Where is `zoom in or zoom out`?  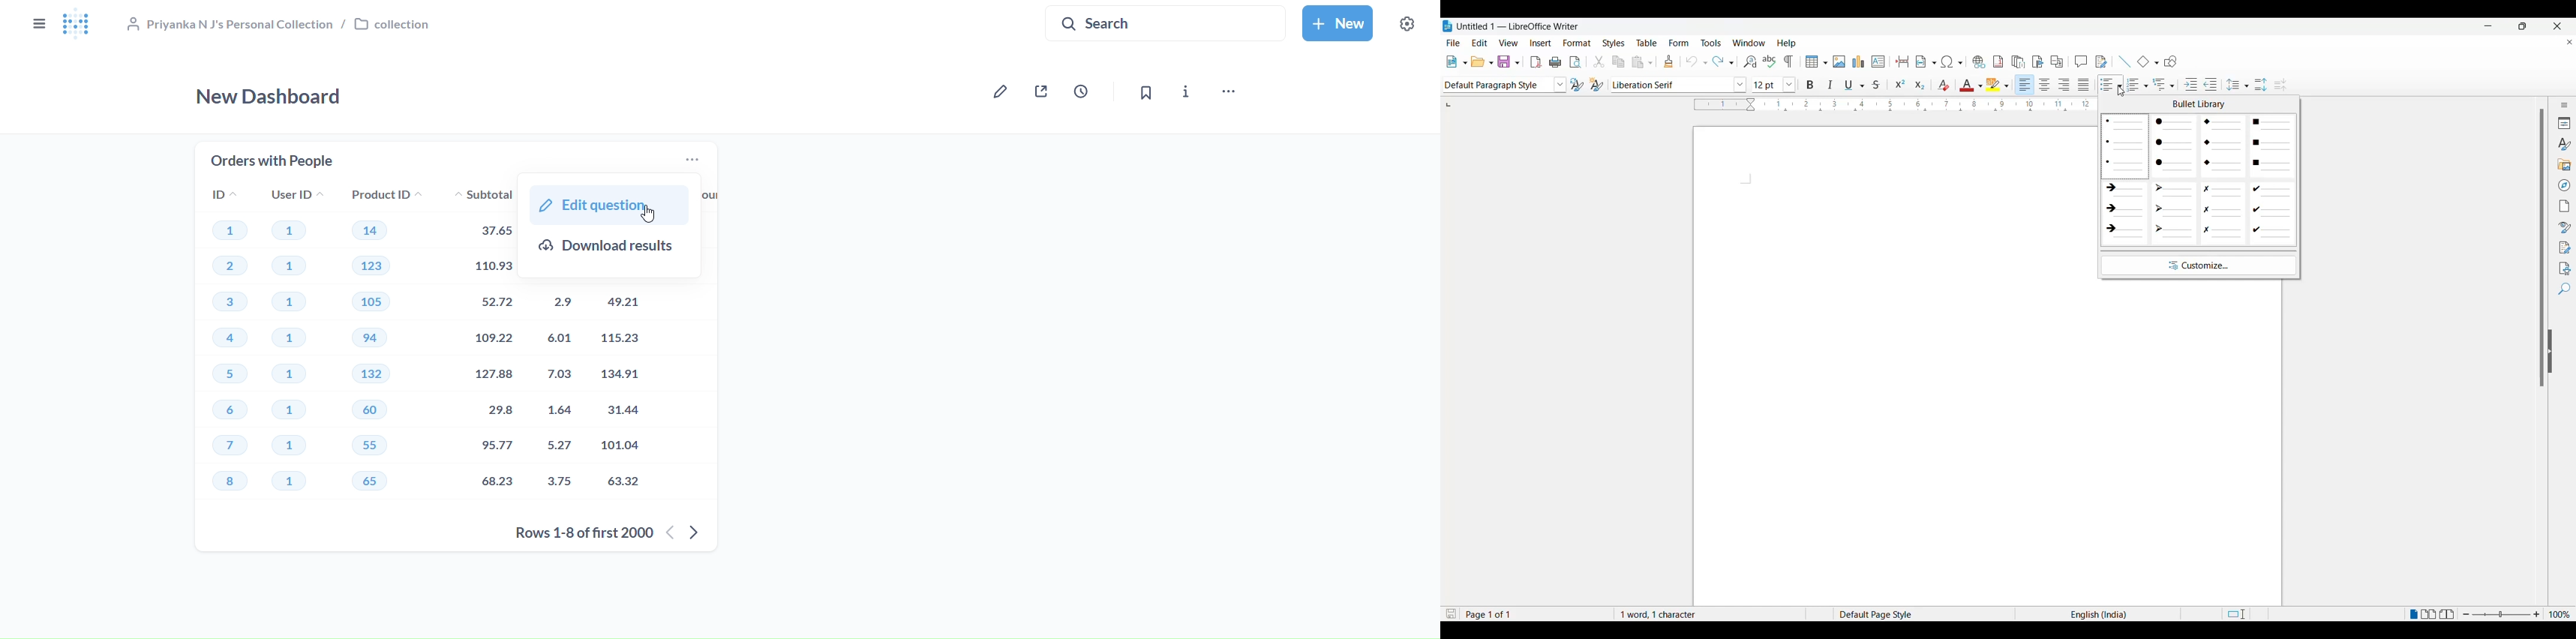
zoom in or zoom out is located at coordinates (2503, 614).